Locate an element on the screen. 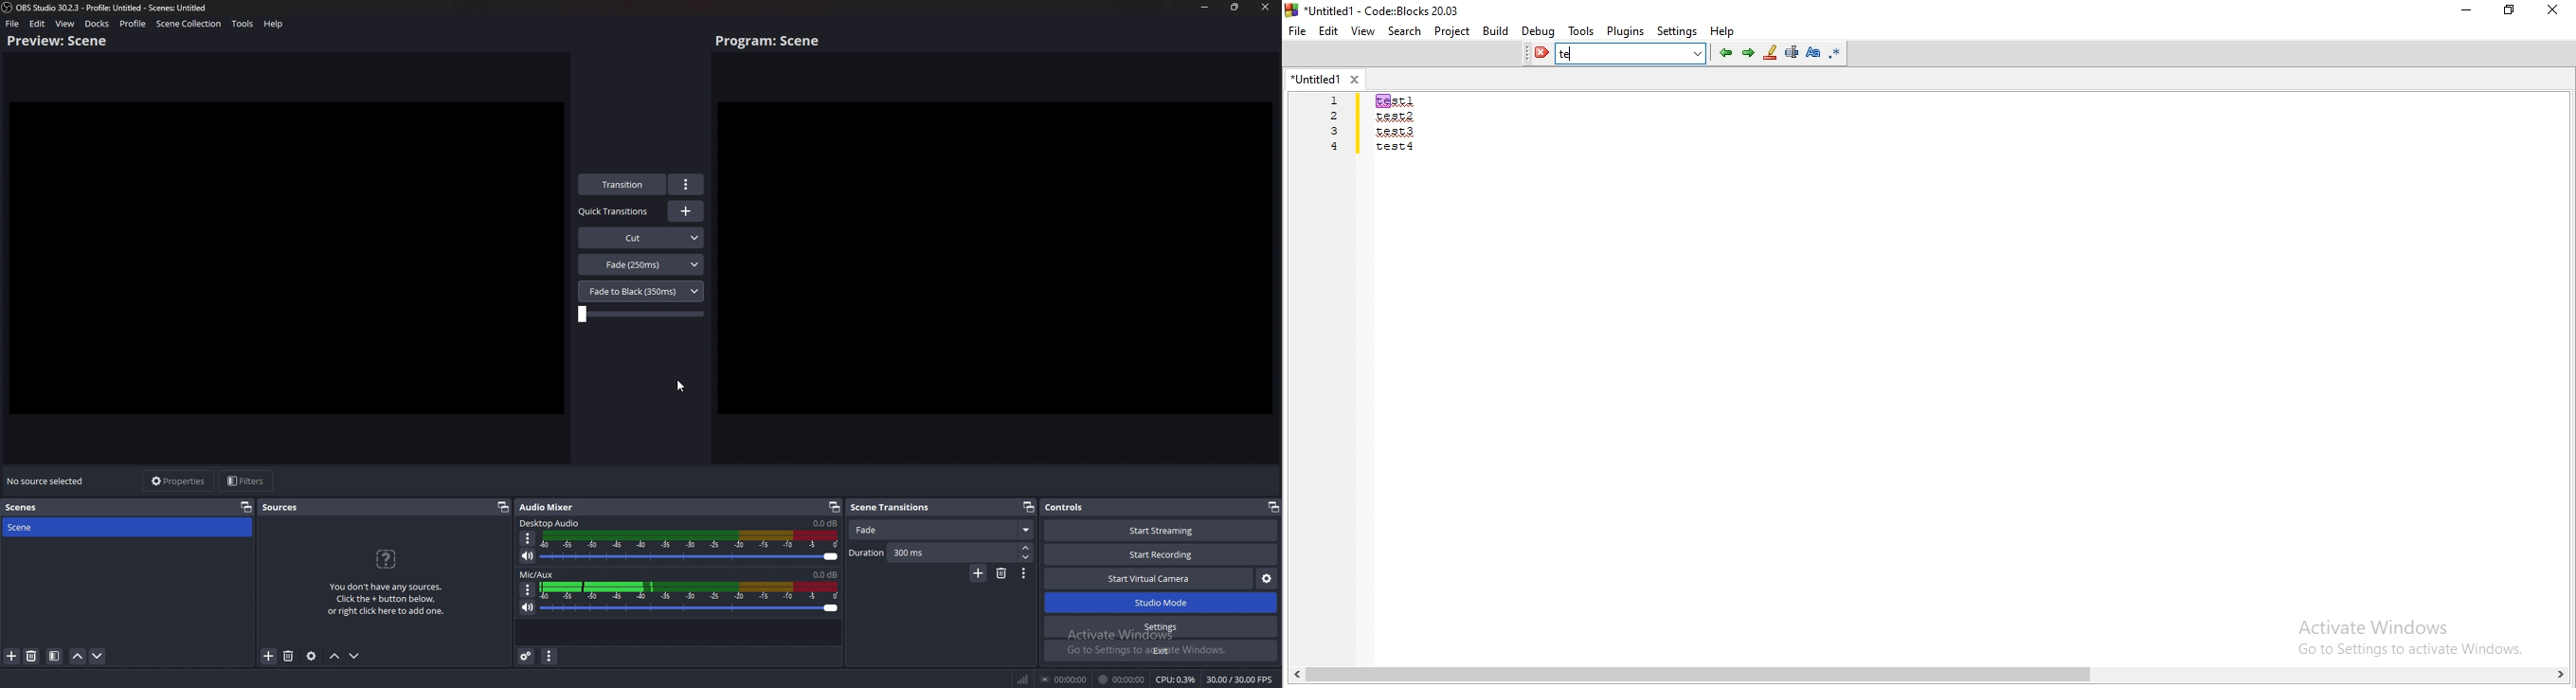 This screenshot has width=2576, height=700. Exit is located at coordinates (1161, 651).